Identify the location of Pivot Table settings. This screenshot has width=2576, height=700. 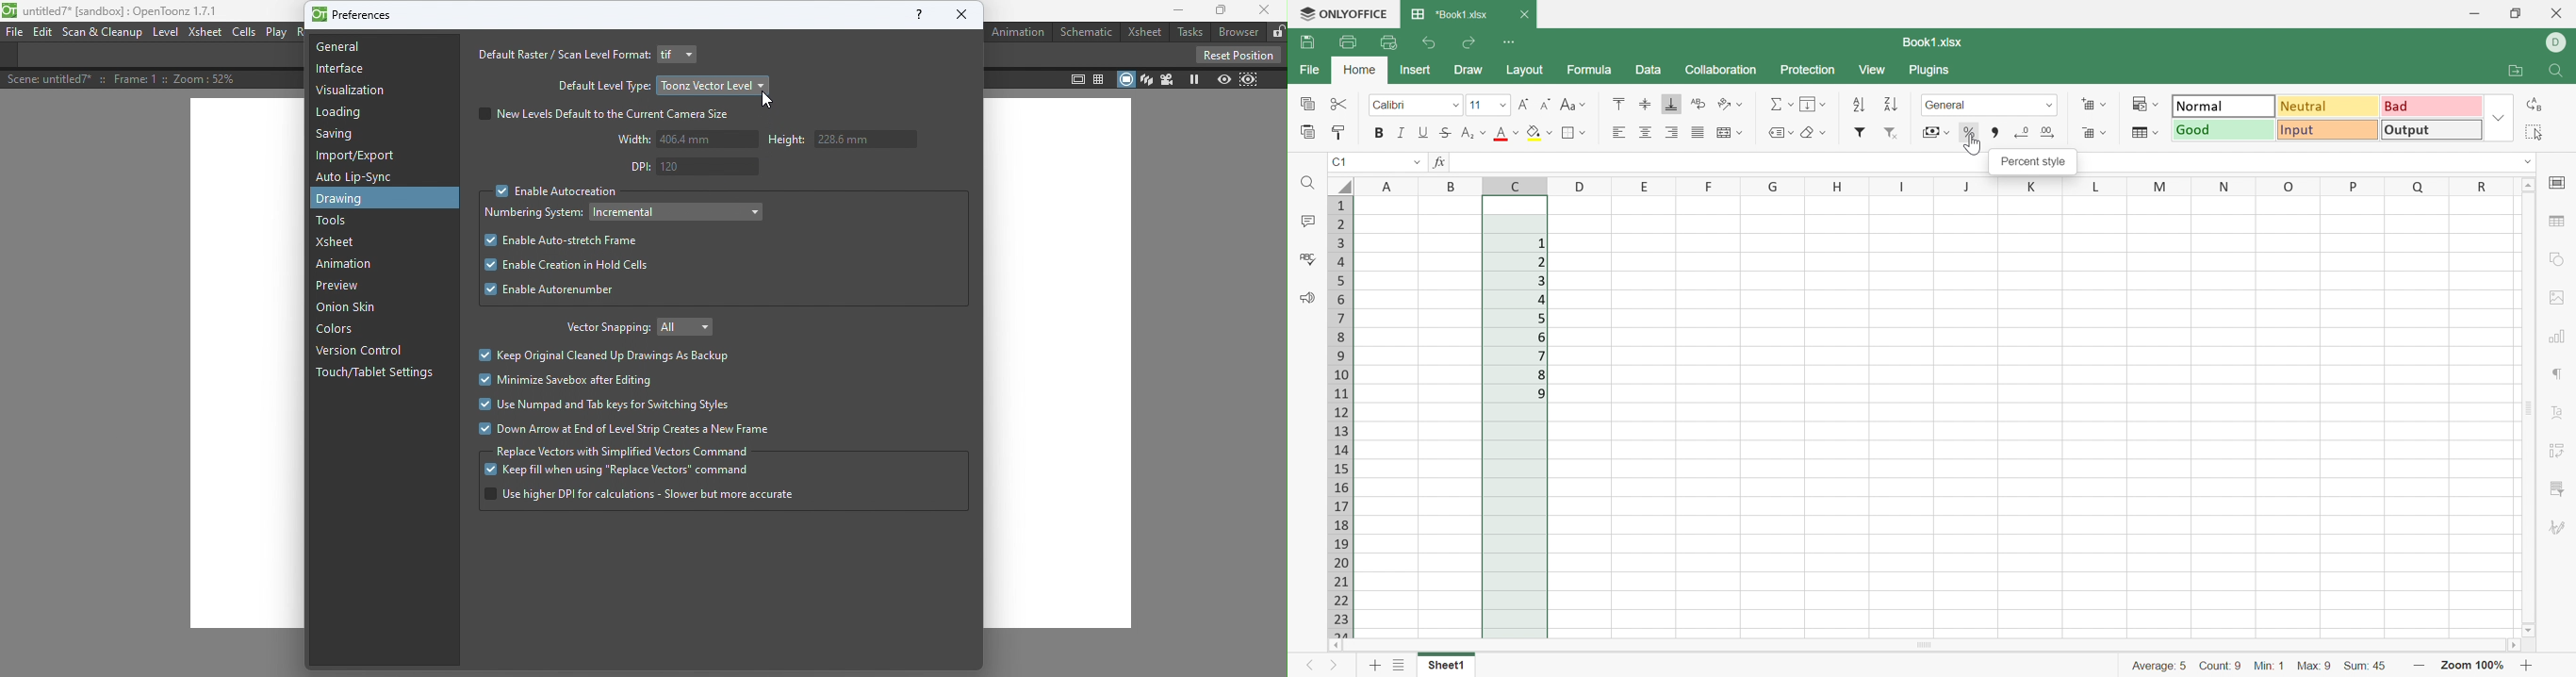
(2561, 453).